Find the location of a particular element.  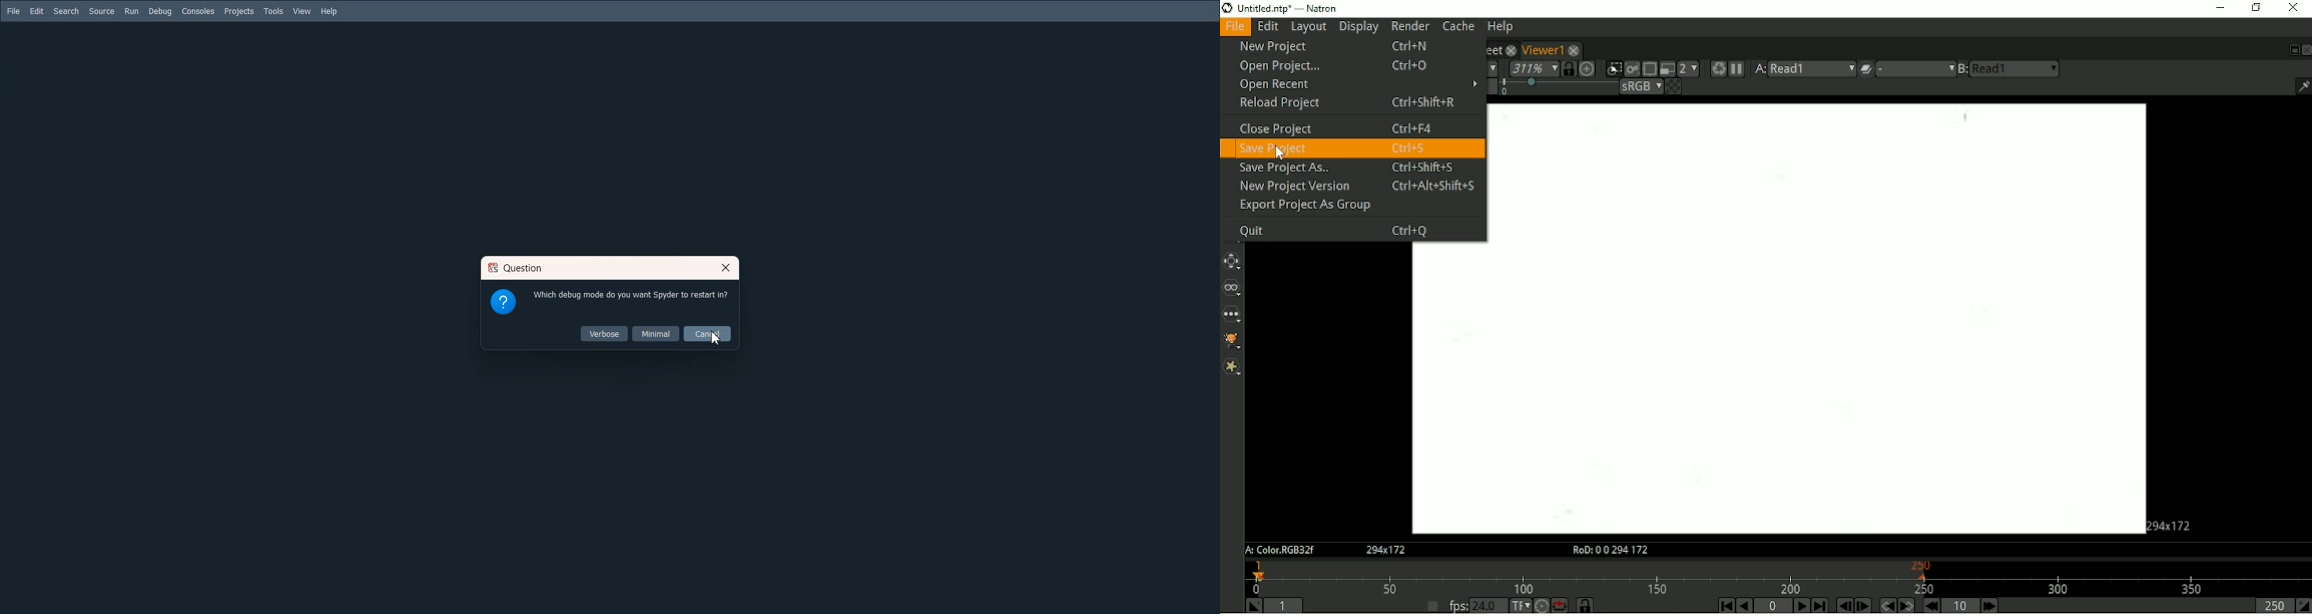

Open Project is located at coordinates (1332, 66).